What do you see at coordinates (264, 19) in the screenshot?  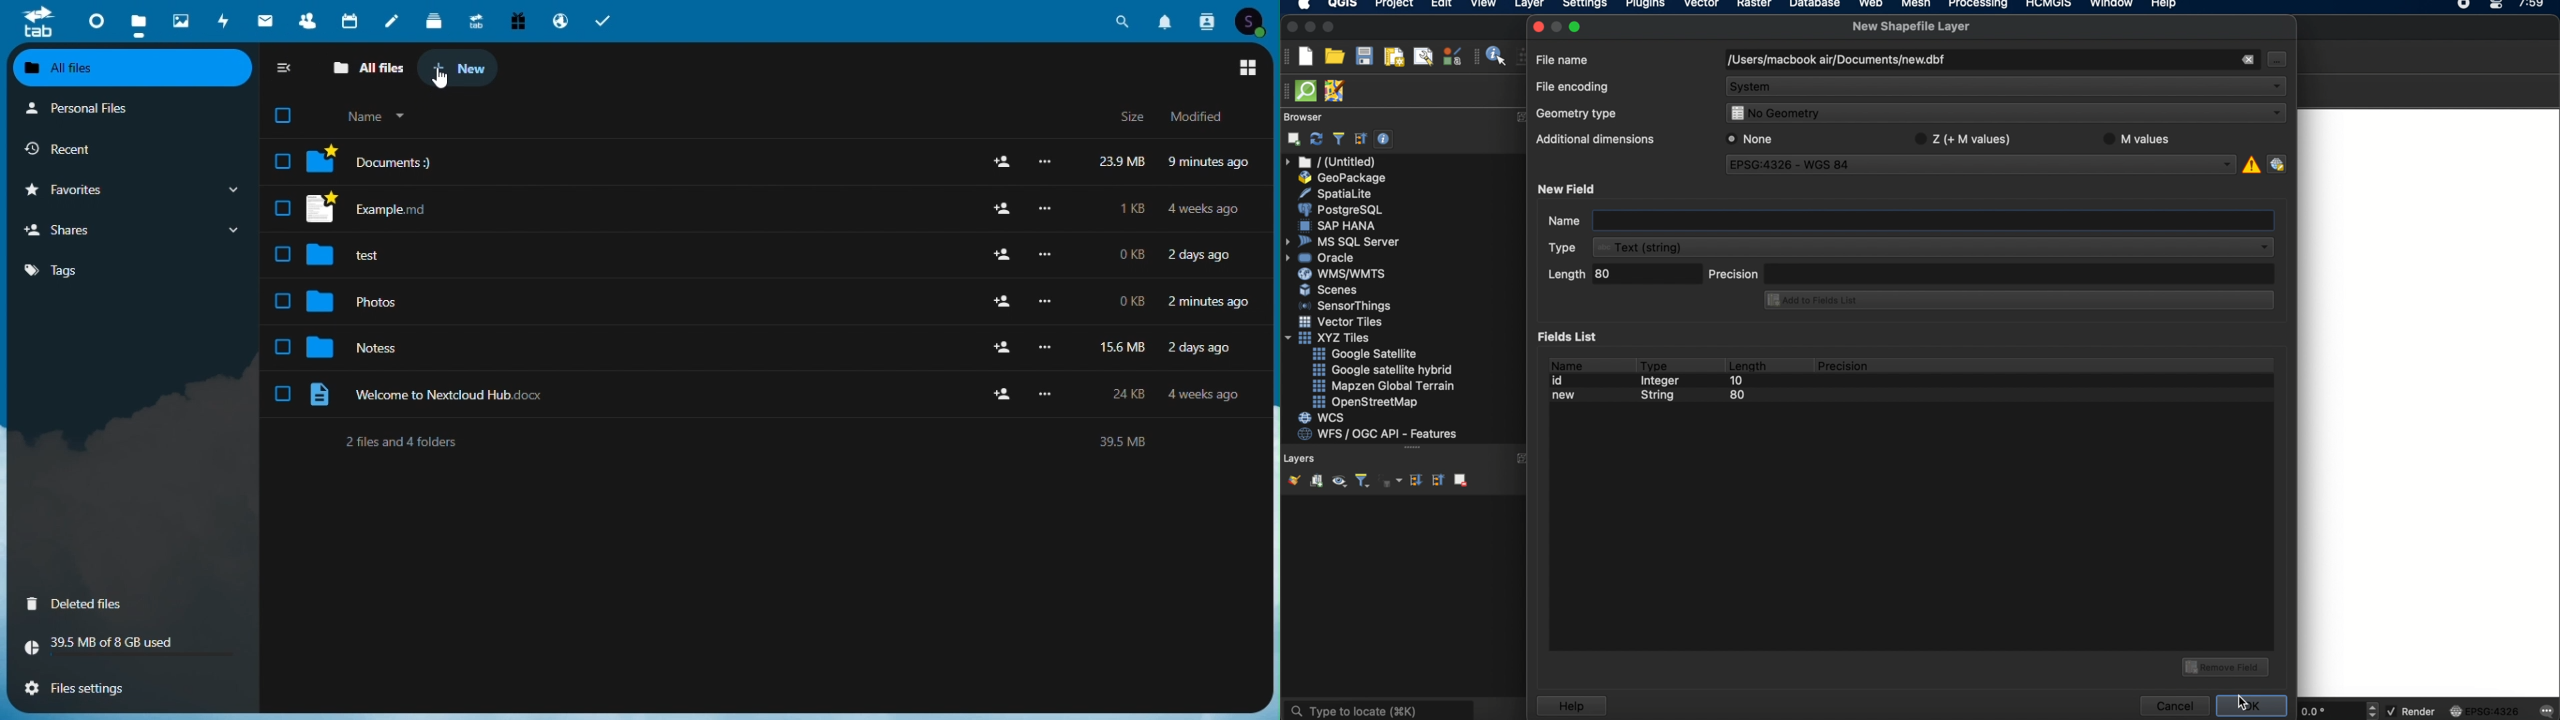 I see `mail` at bounding box center [264, 19].